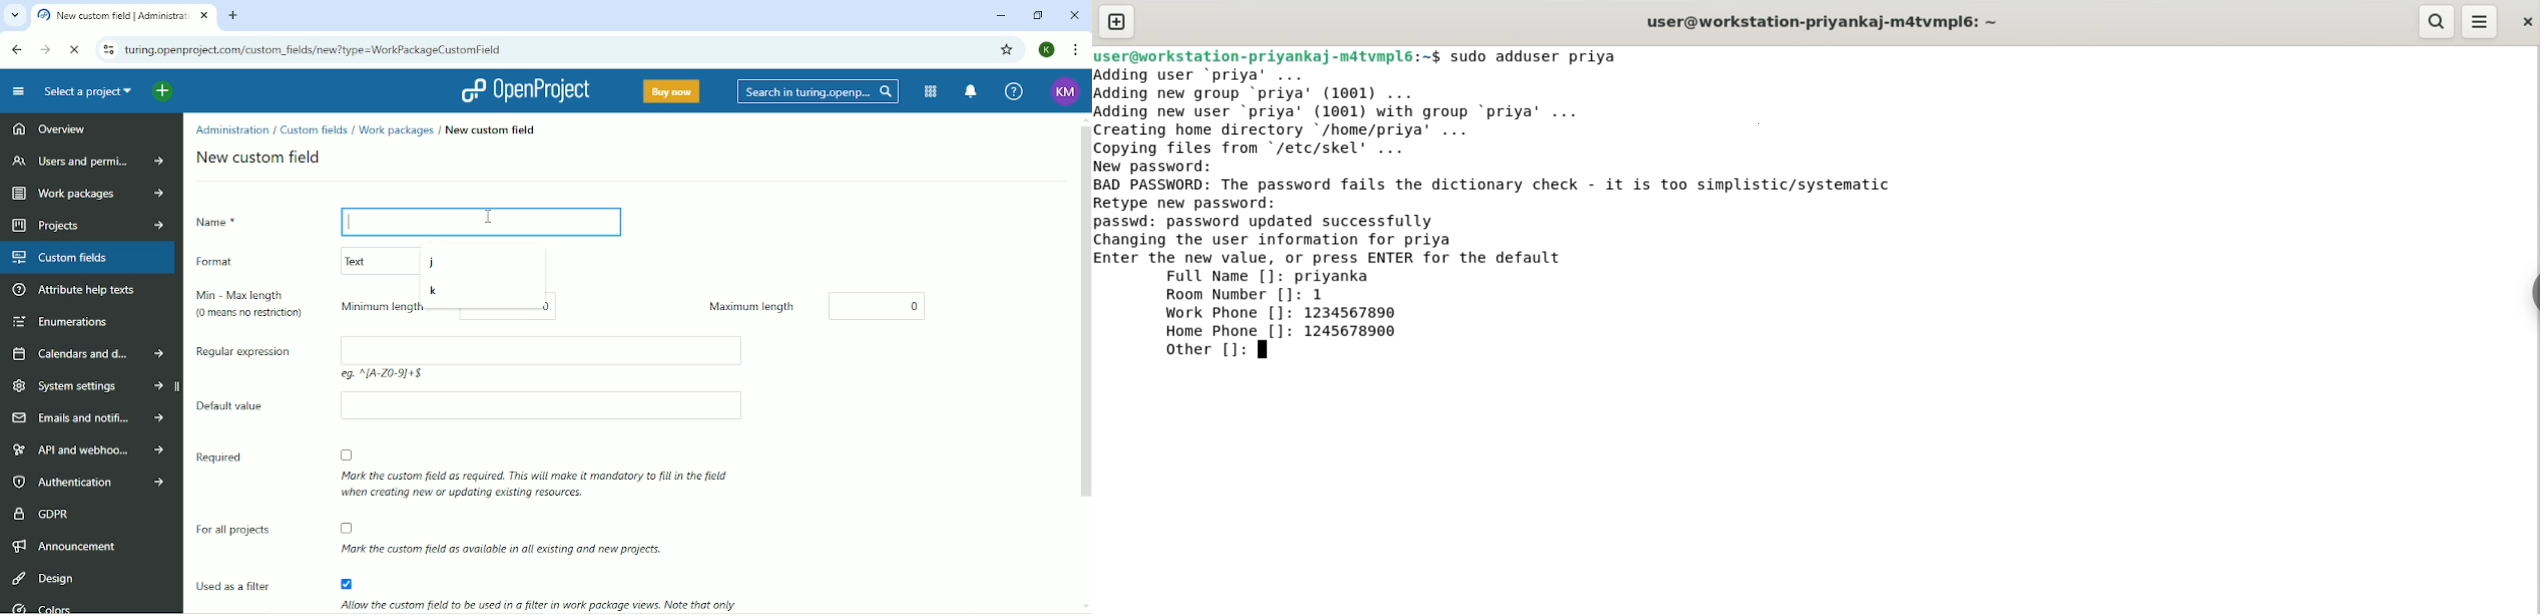 This screenshot has width=2548, height=616. What do you see at coordinates (1013, 92) in the screenshot?
I see `Help` at bounding box center [1013, 92].